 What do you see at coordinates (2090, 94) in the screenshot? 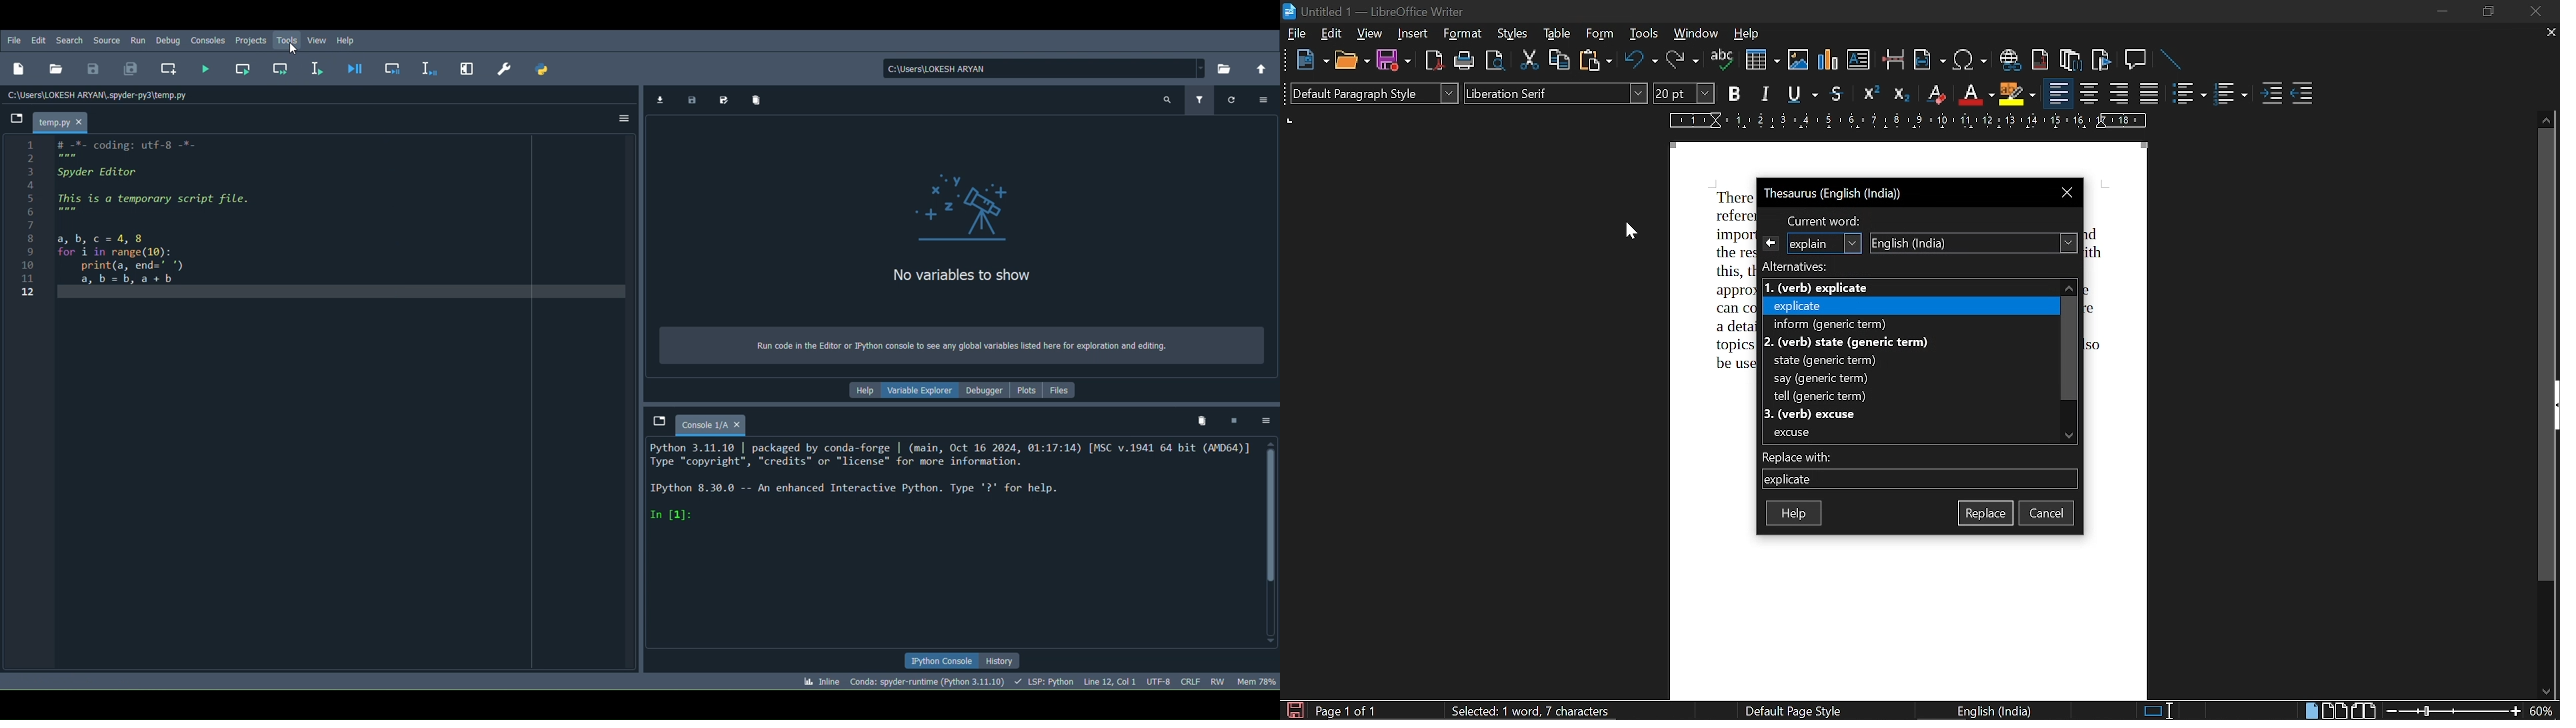
I see `center` at bounding box center [2090, 94].